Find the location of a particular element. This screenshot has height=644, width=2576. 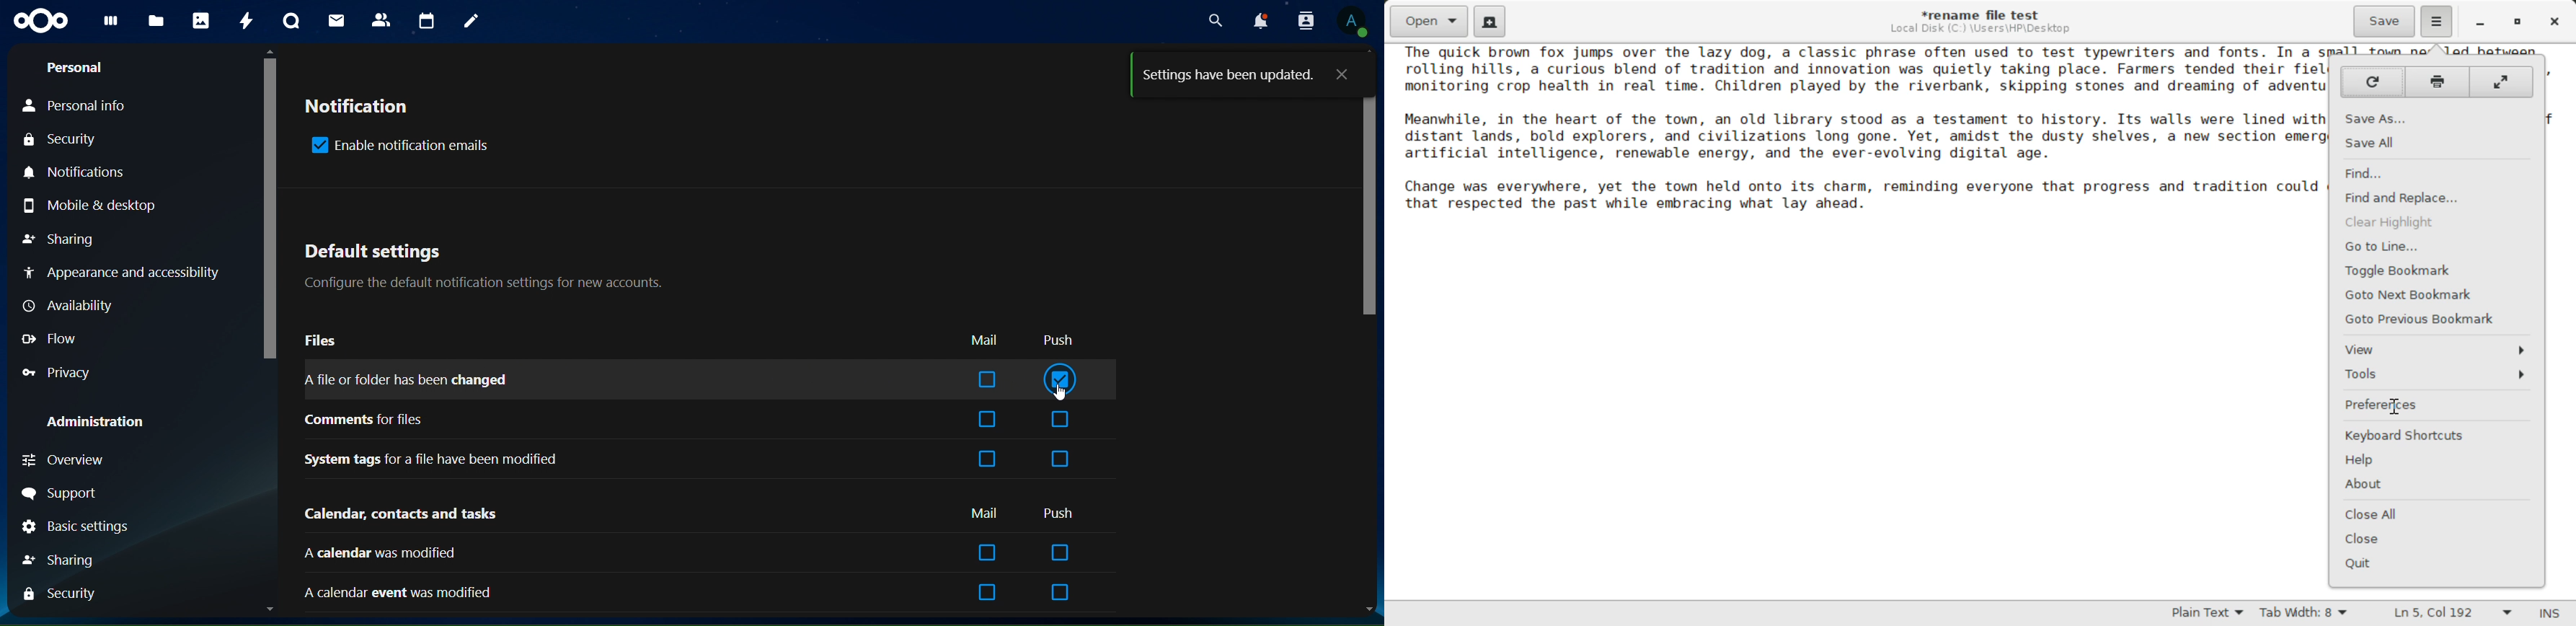

Close Window is located at coordinates (2556, 20).